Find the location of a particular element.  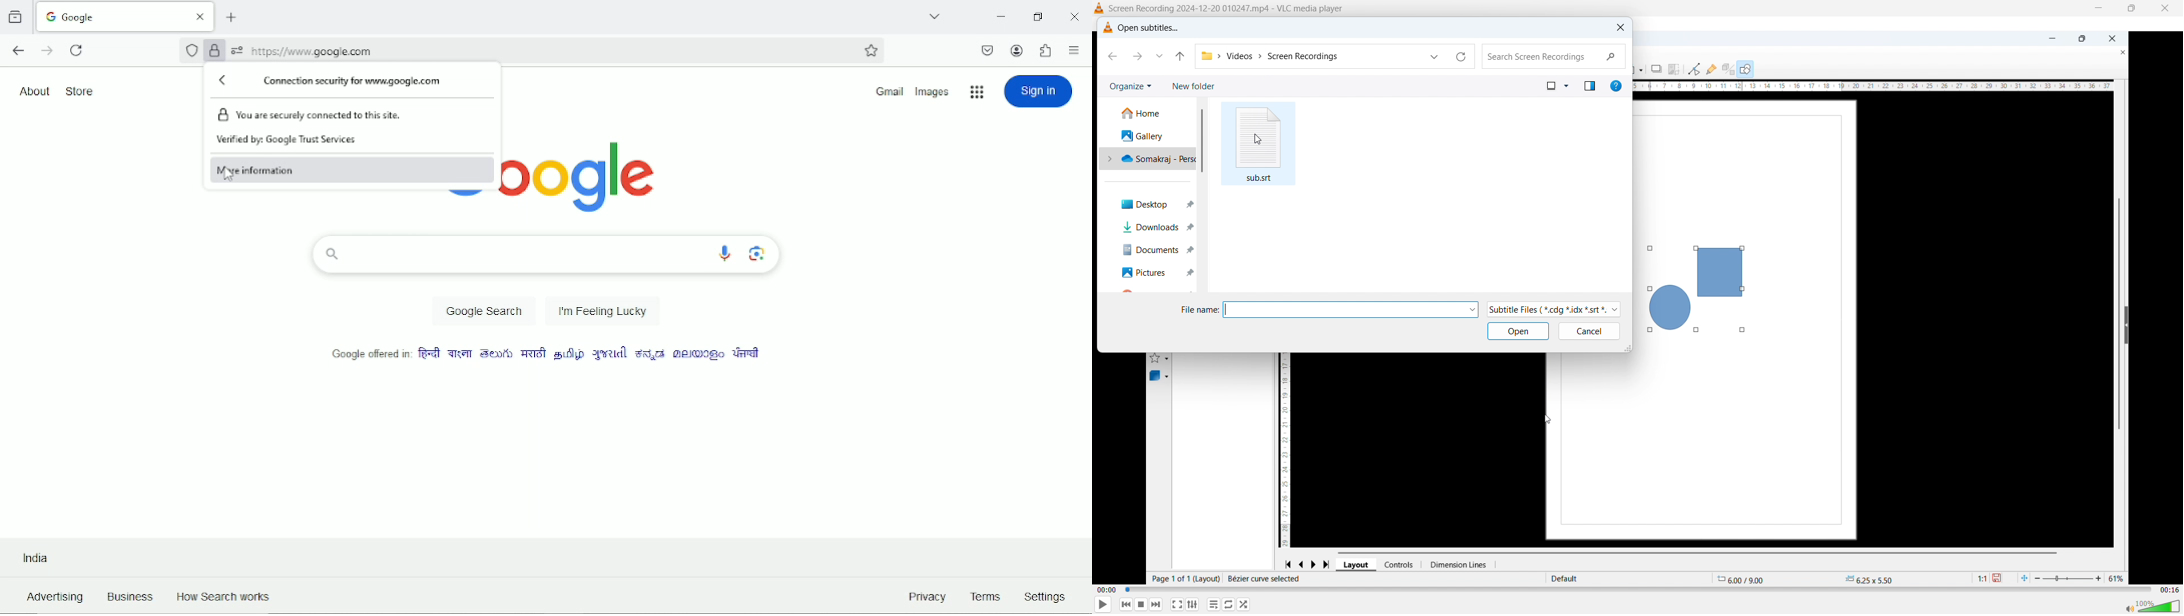

horizontal scroll bar is located at coordinates (1701, 551).